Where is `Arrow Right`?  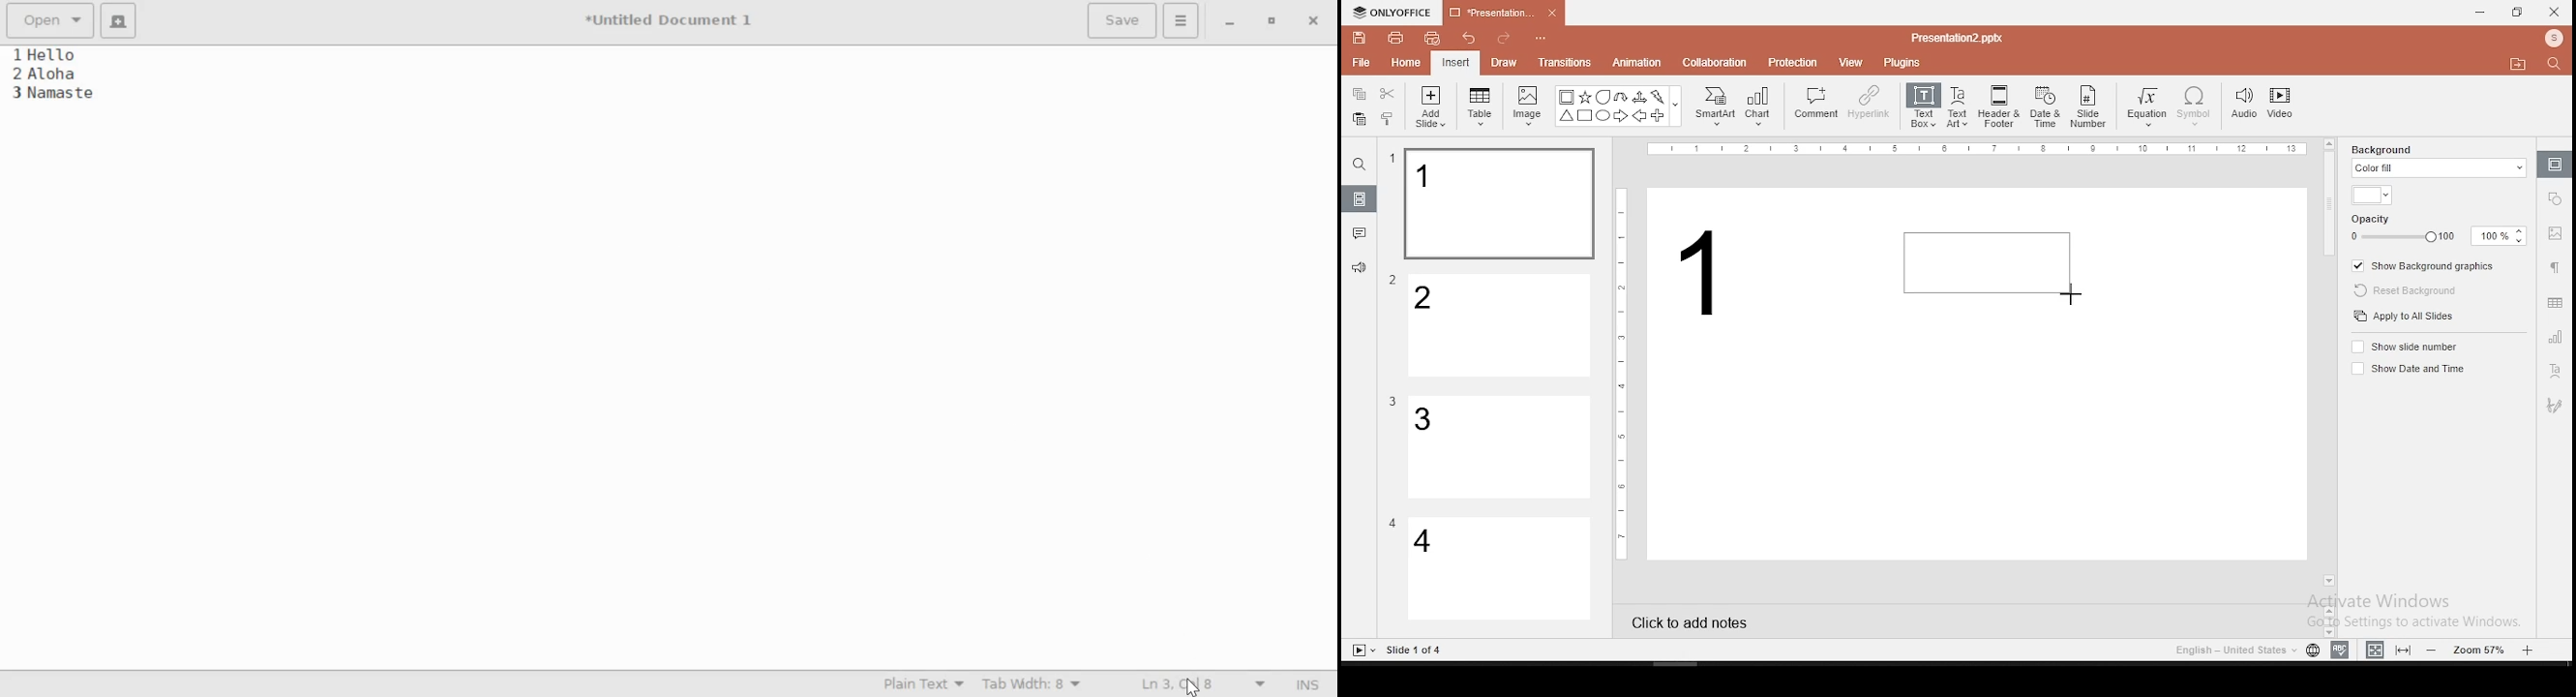 Arrow Right is located at coordinates (1622, 117).